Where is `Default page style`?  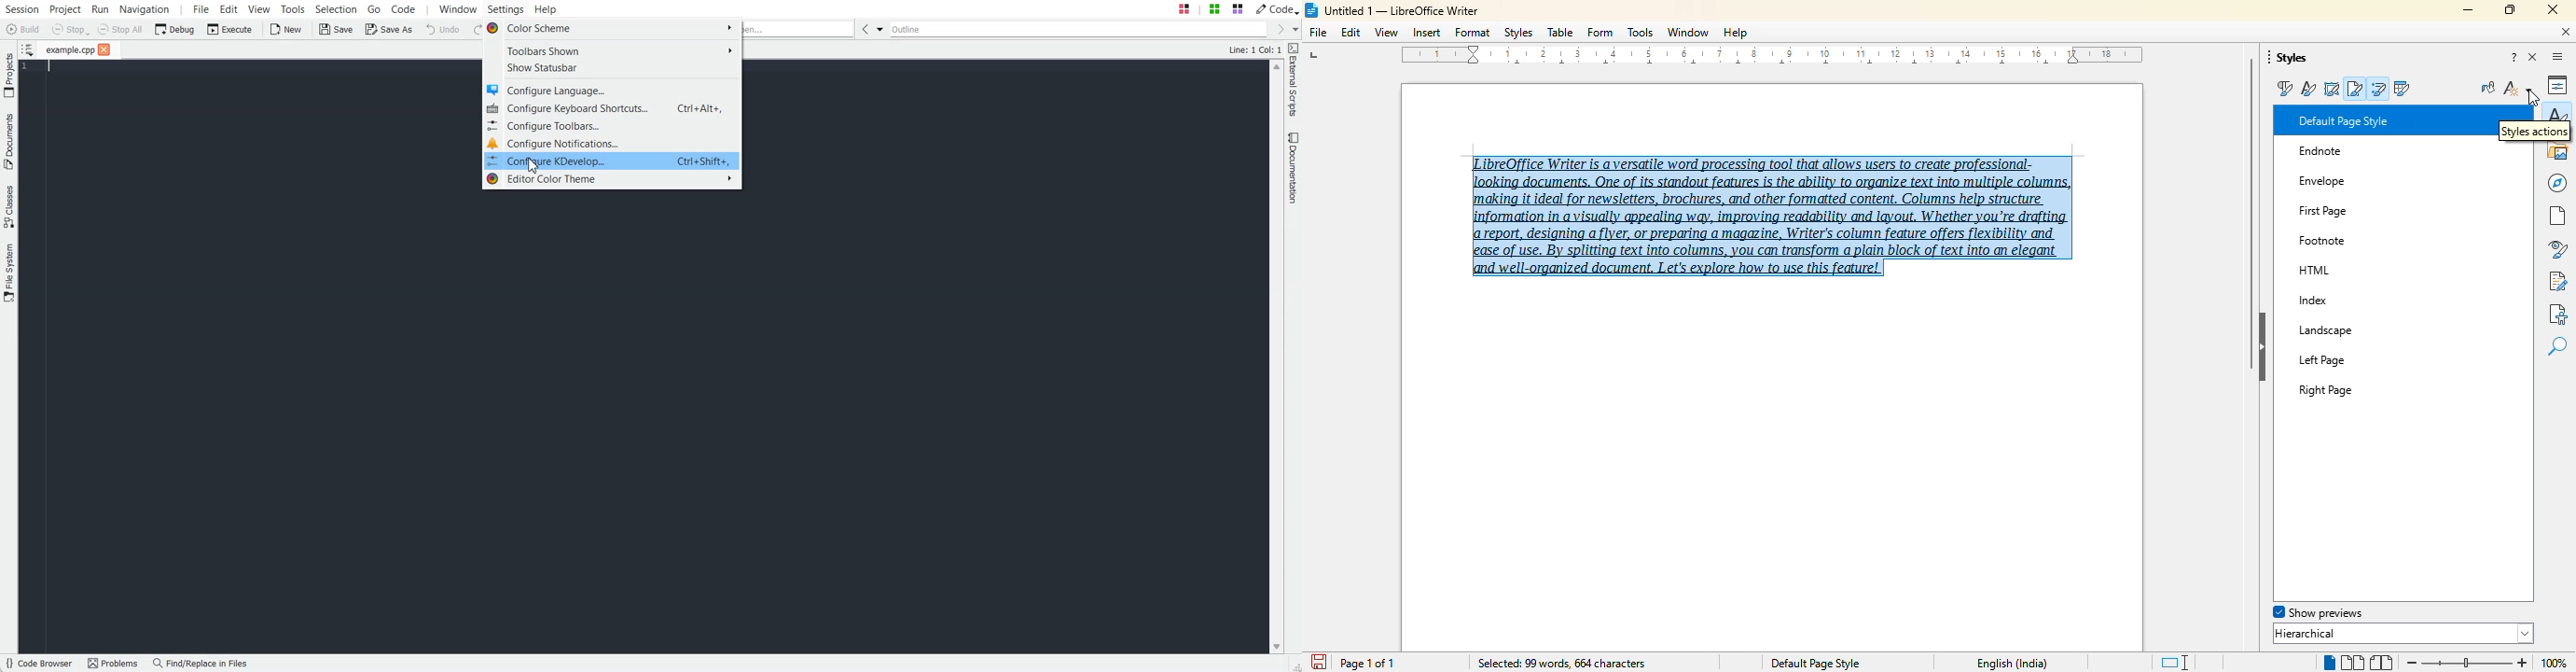 Default page style is located at coordinates (1815, 663).